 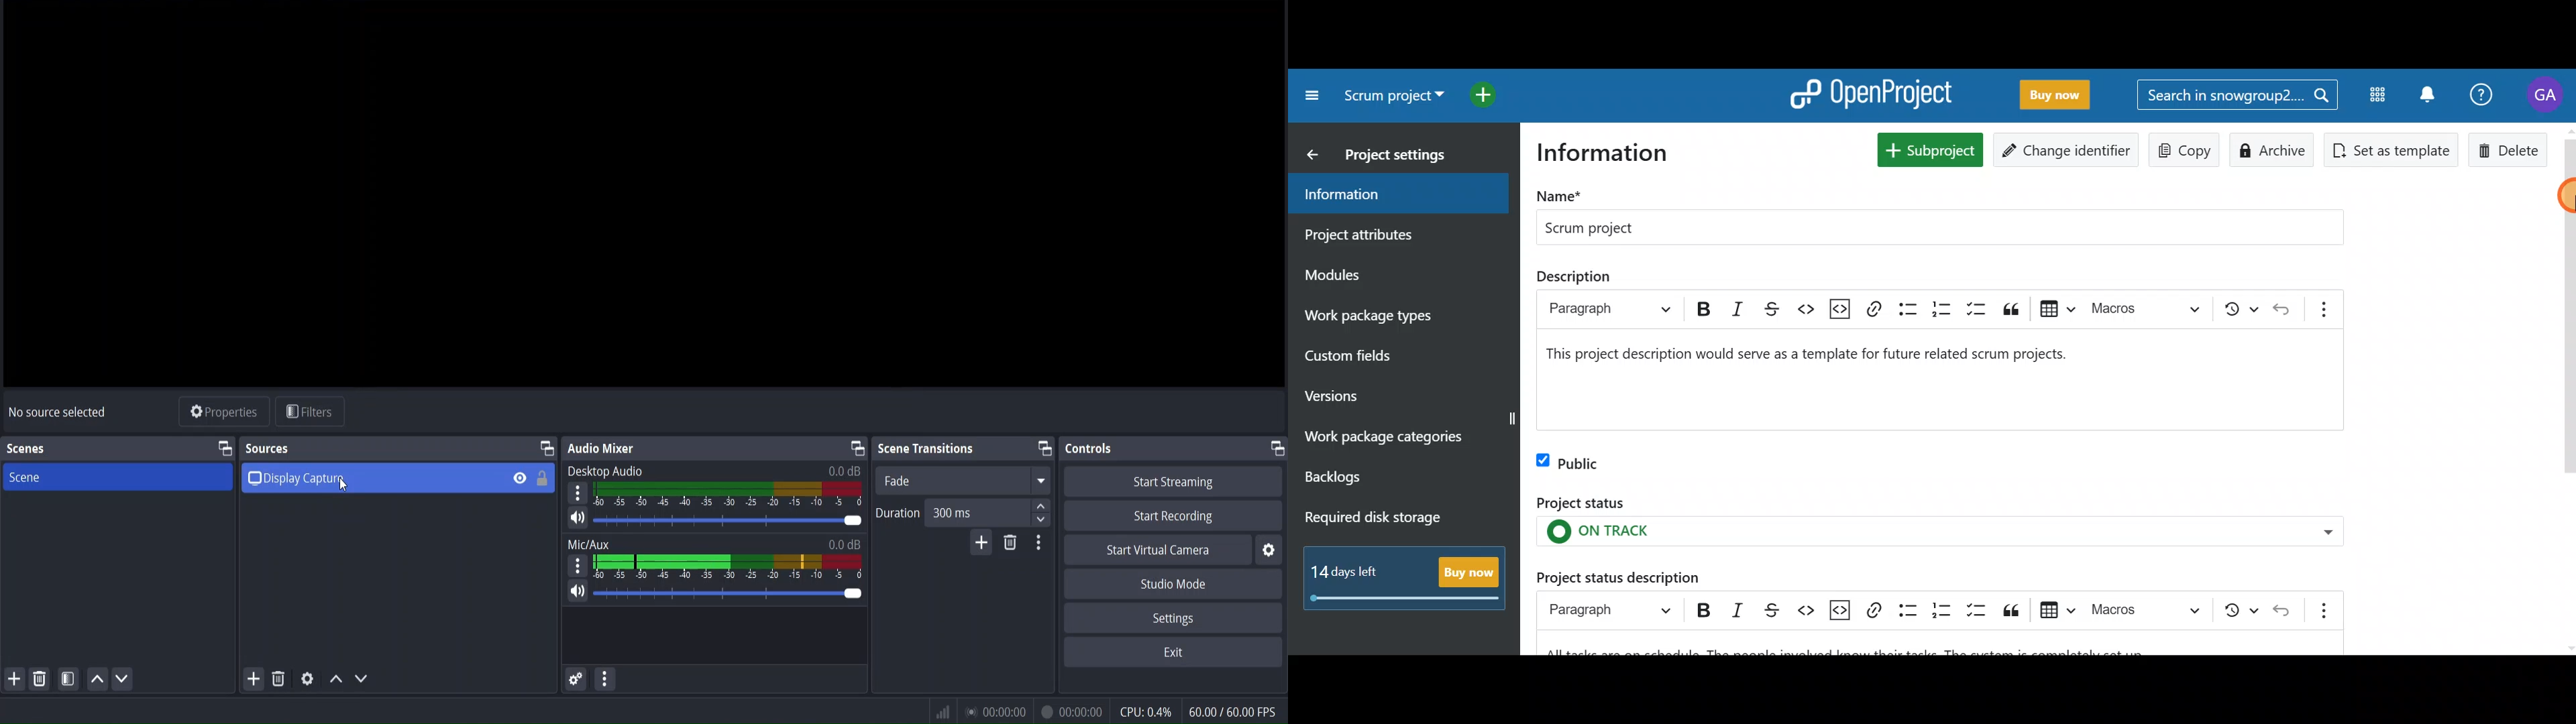 What do you see at coordinates (1145, 711) in the screenshot?
I see `cpu usage` at bounding box center [1145, 711].